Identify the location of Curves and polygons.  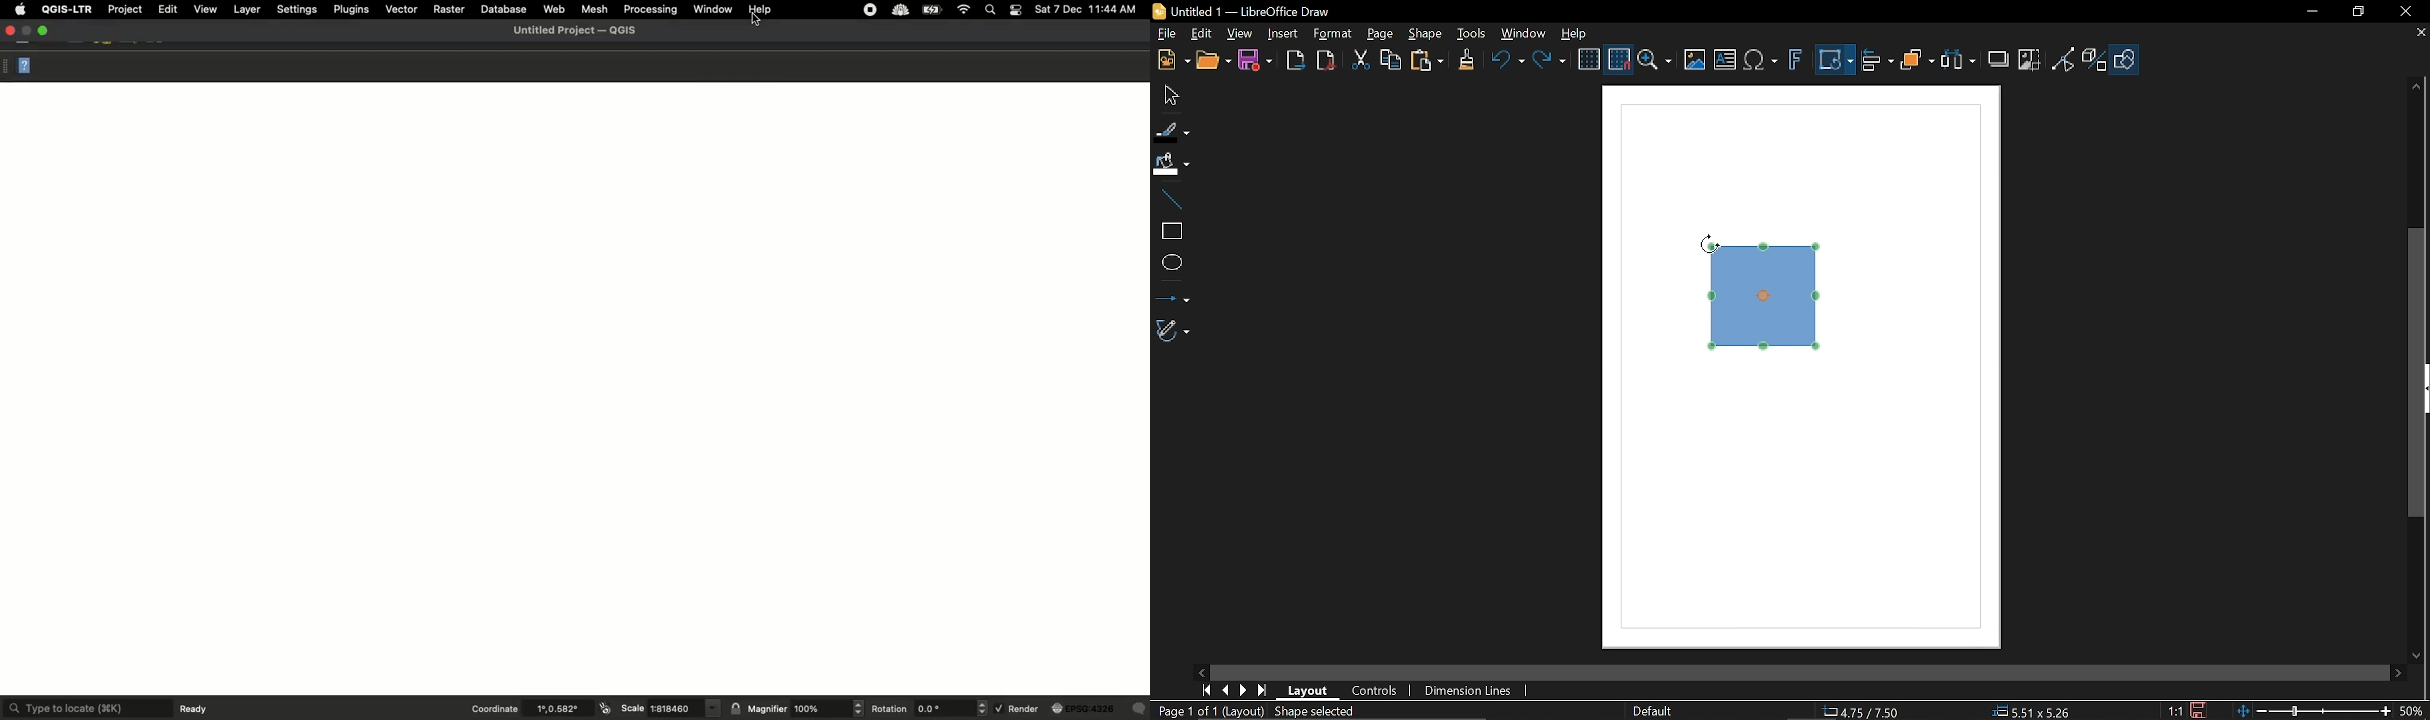
(1171, 331).